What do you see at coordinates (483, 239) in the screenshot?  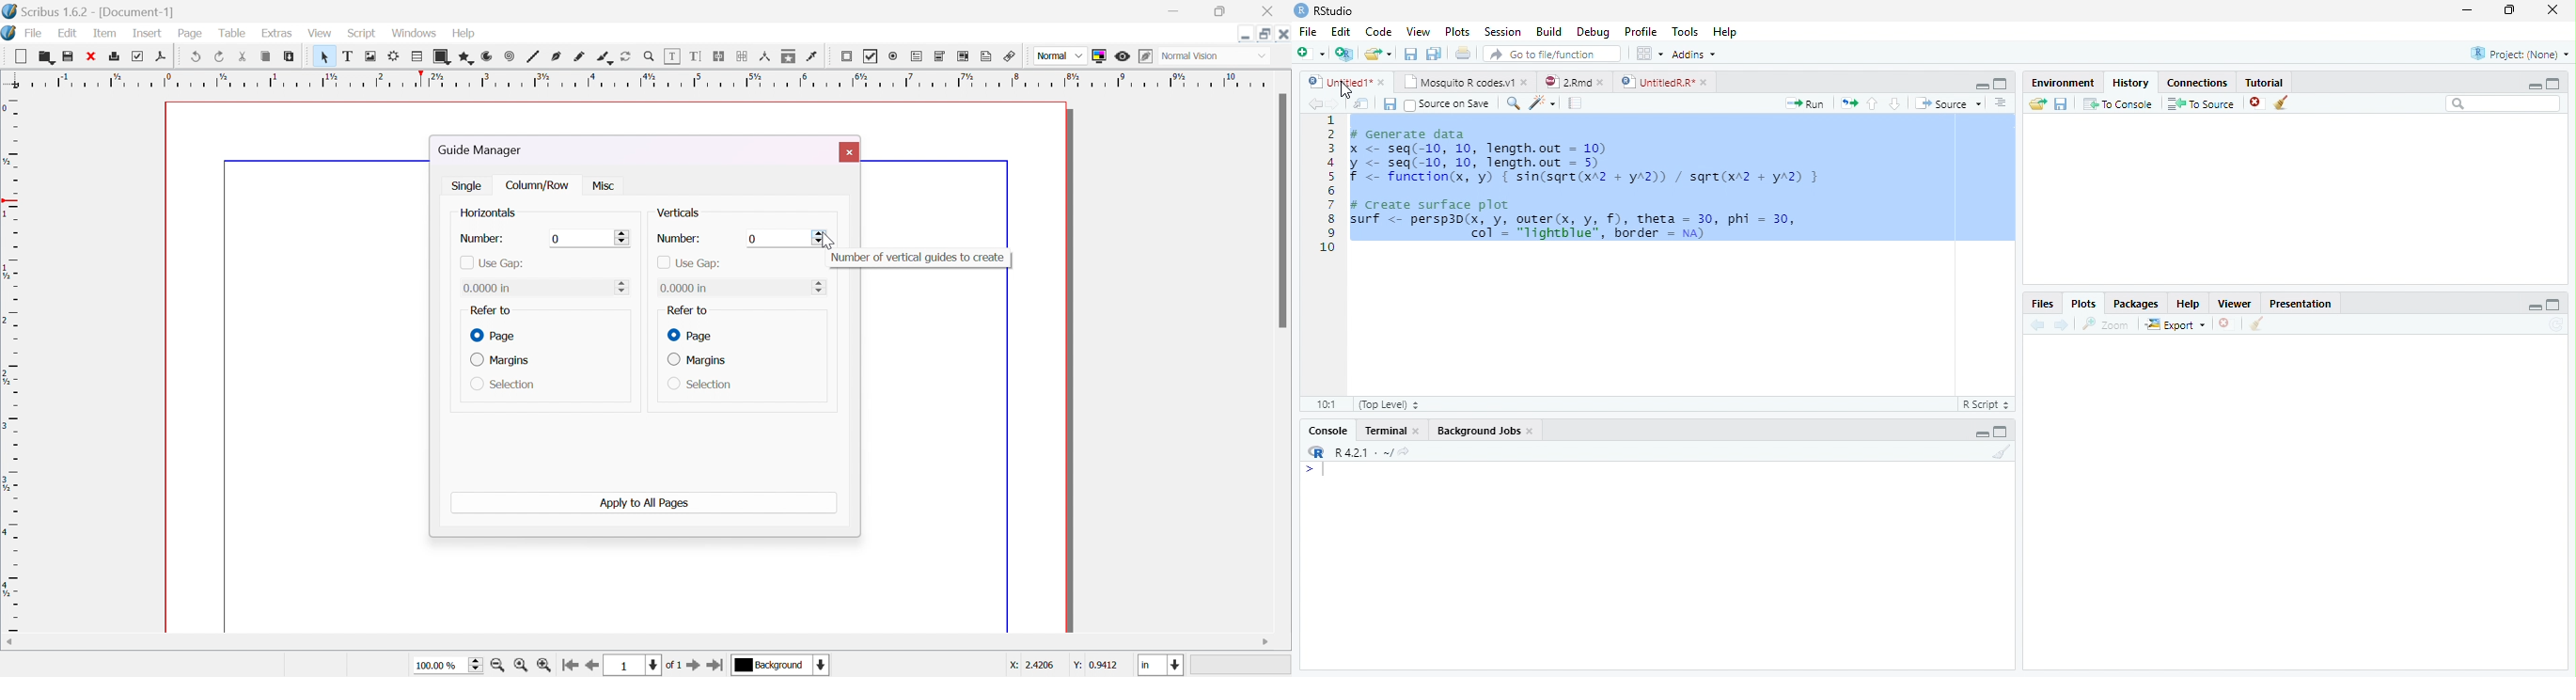 I see `number` at bounding box center [483, 239].